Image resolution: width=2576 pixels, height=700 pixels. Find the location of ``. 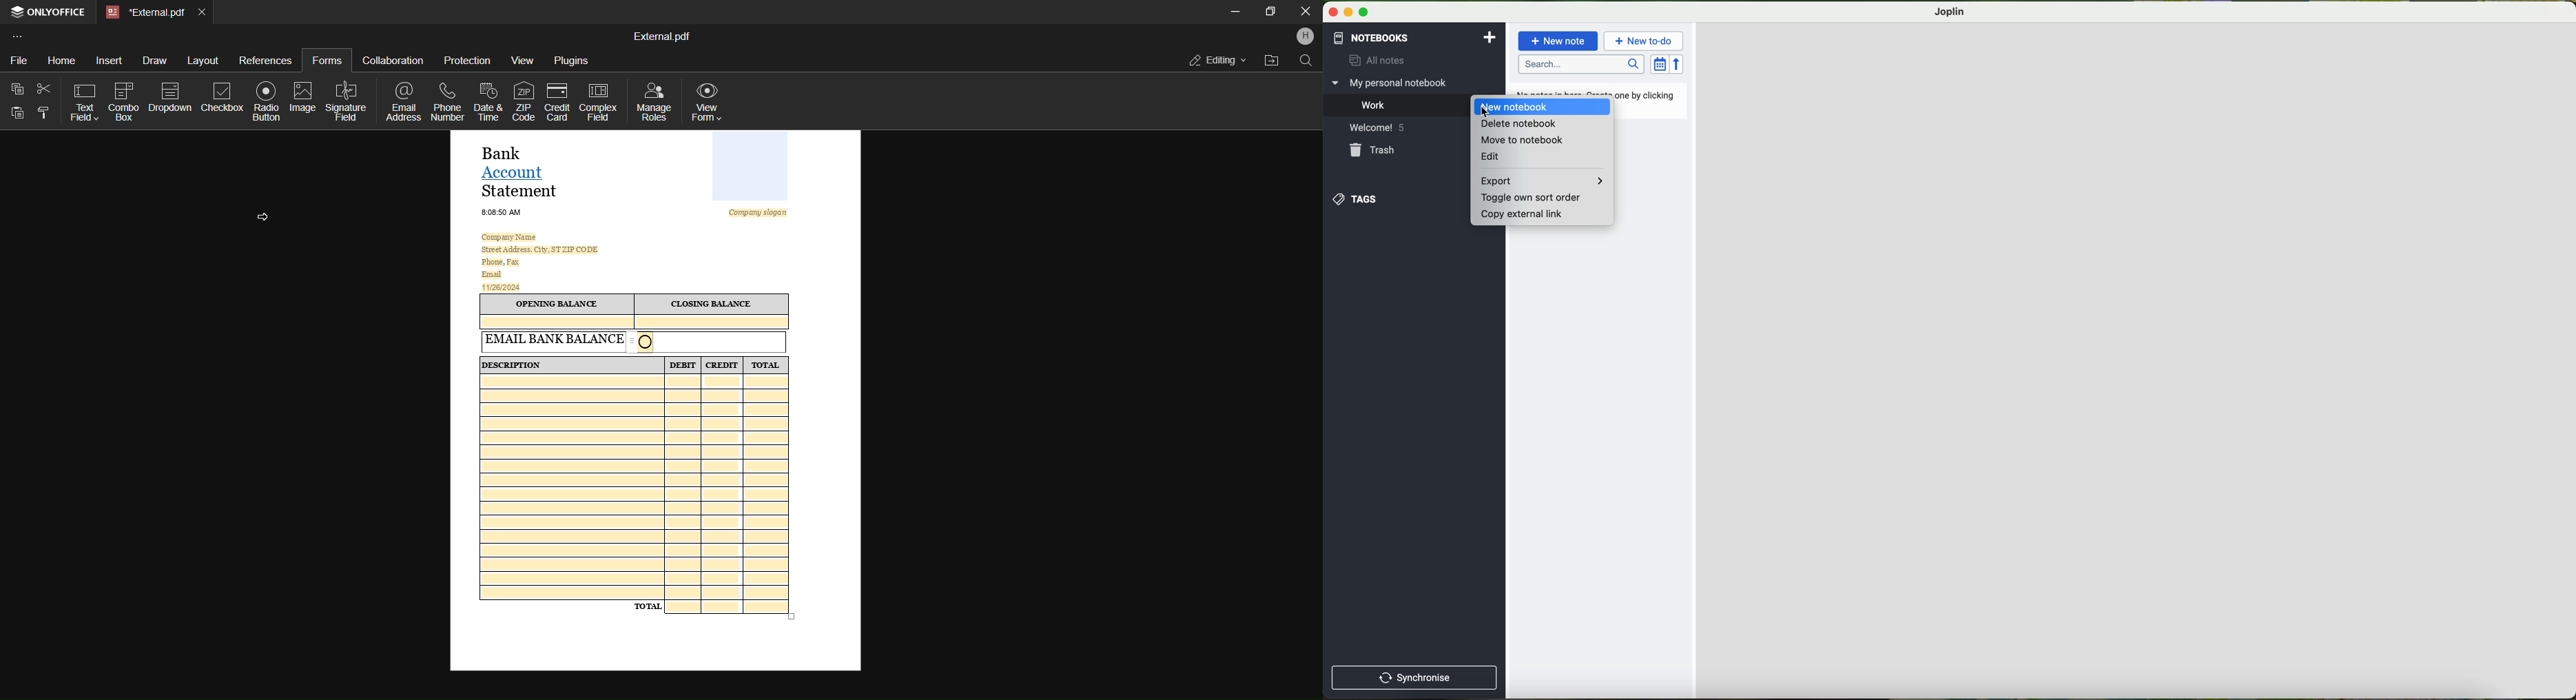

 is located at coordinates (1660, 64).